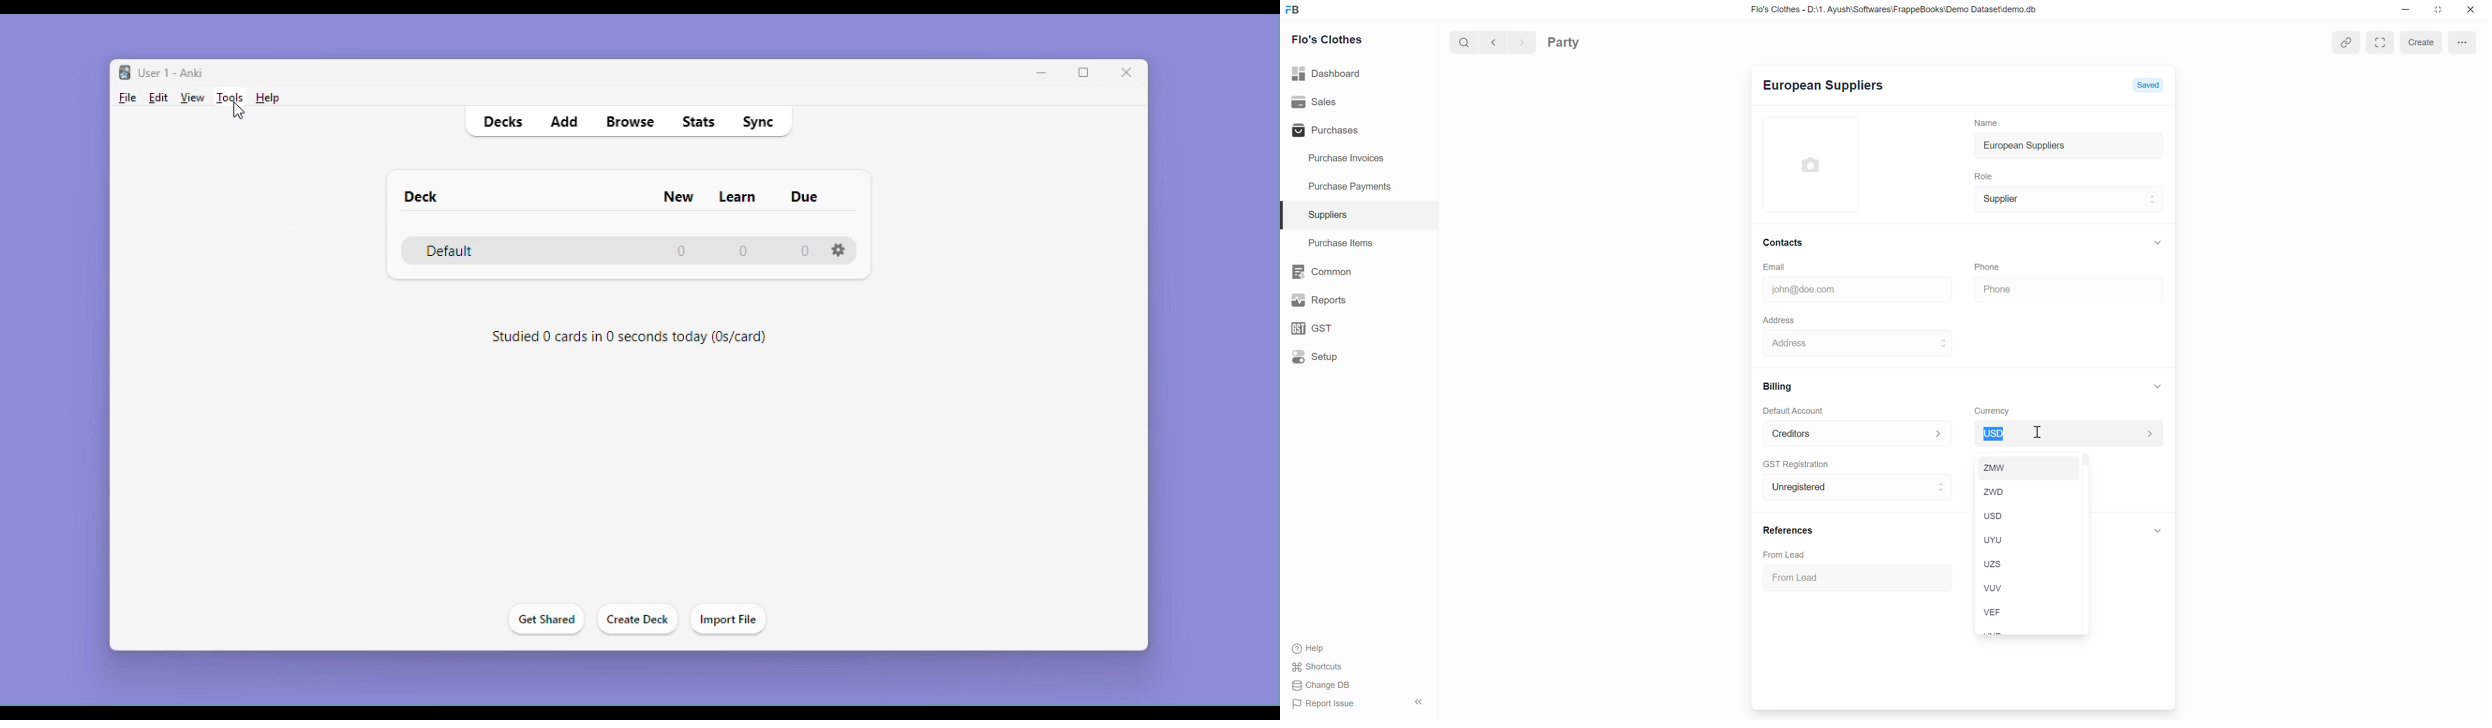  Describe the element at coordinates (230, 98) in the screenshot. I see `Tools` at that location.